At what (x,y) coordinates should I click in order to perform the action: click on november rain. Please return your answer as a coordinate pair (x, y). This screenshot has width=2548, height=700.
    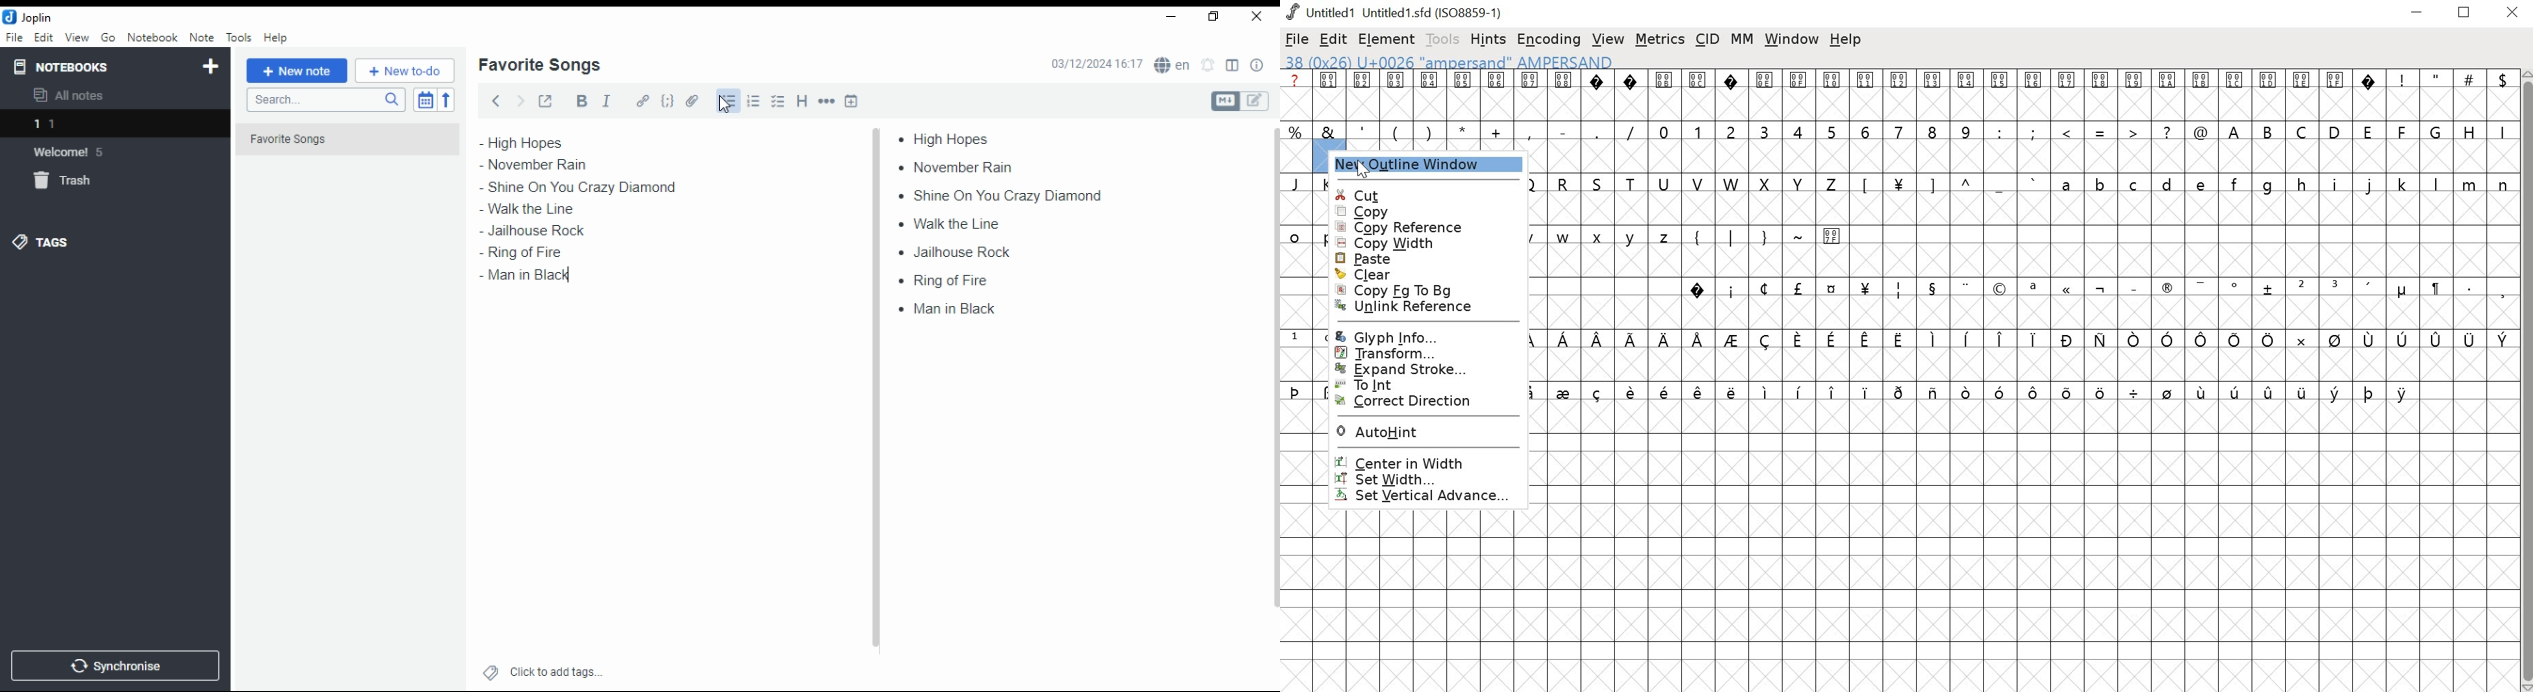
    Looking at the image, I should click on (548, 165).